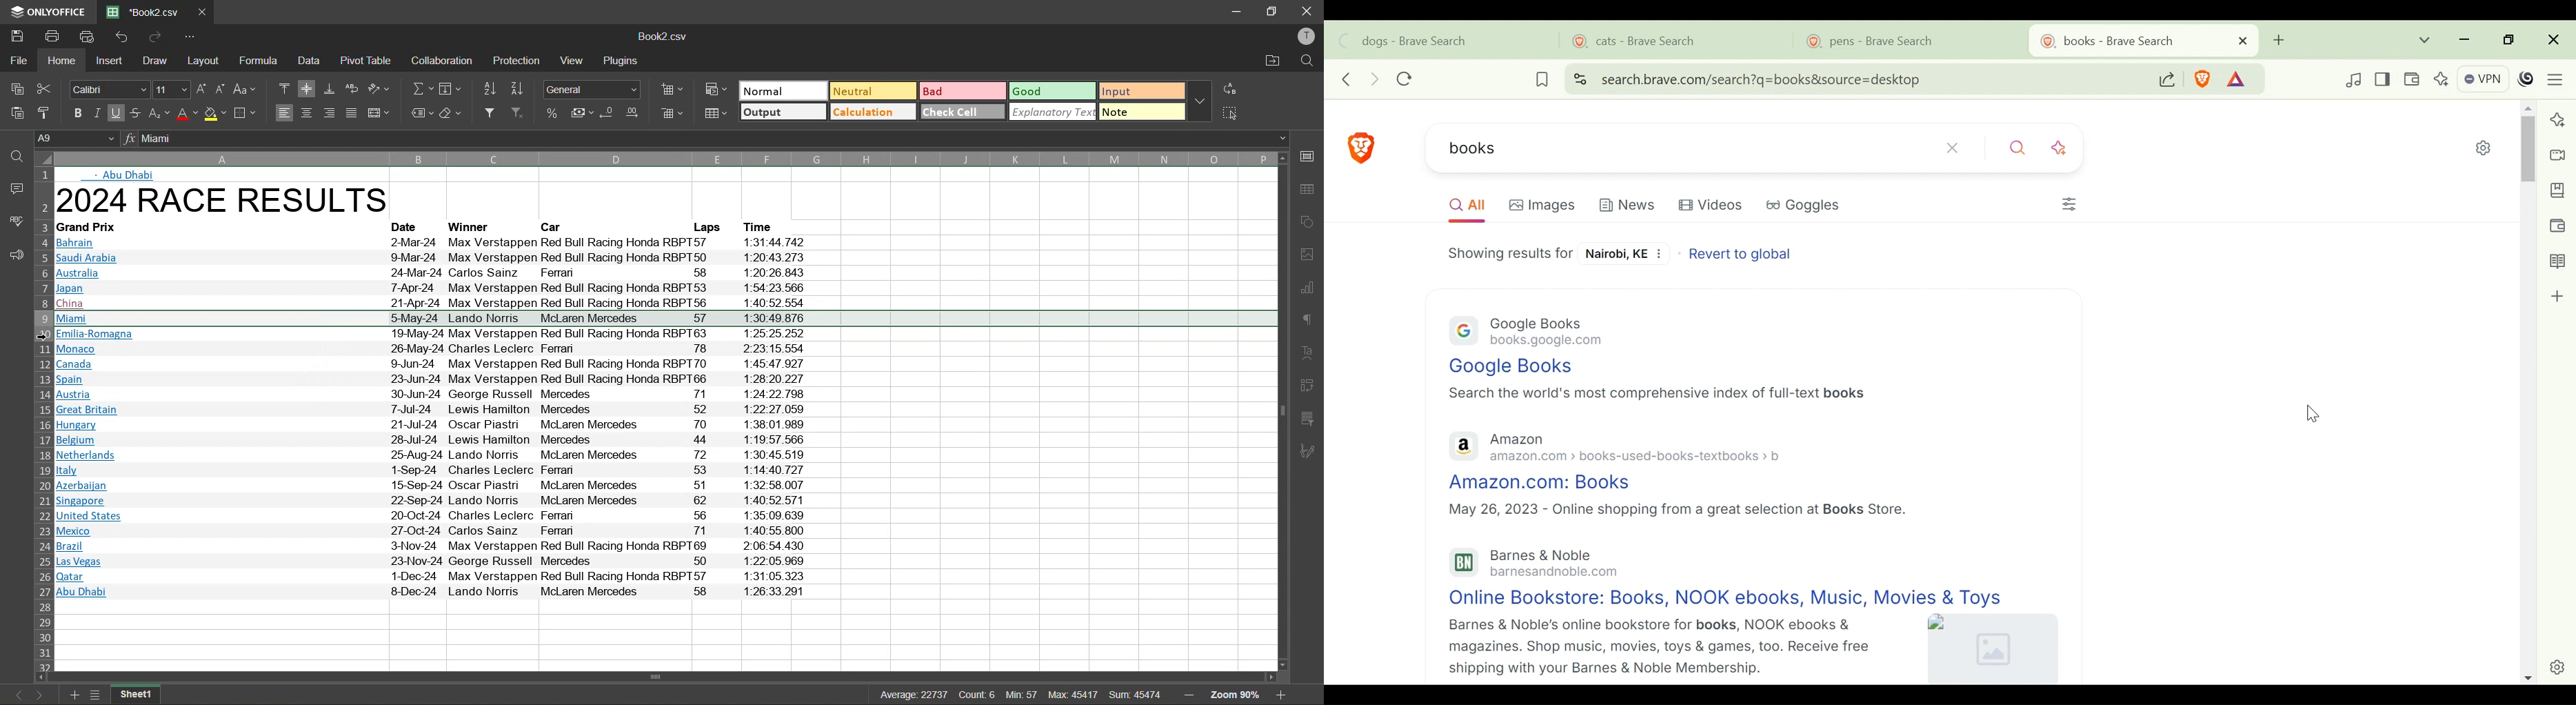  What do you see at coordinates (2313, 412) in the screenshot?
I see `Cursor` at bounding box center [2313, 412].